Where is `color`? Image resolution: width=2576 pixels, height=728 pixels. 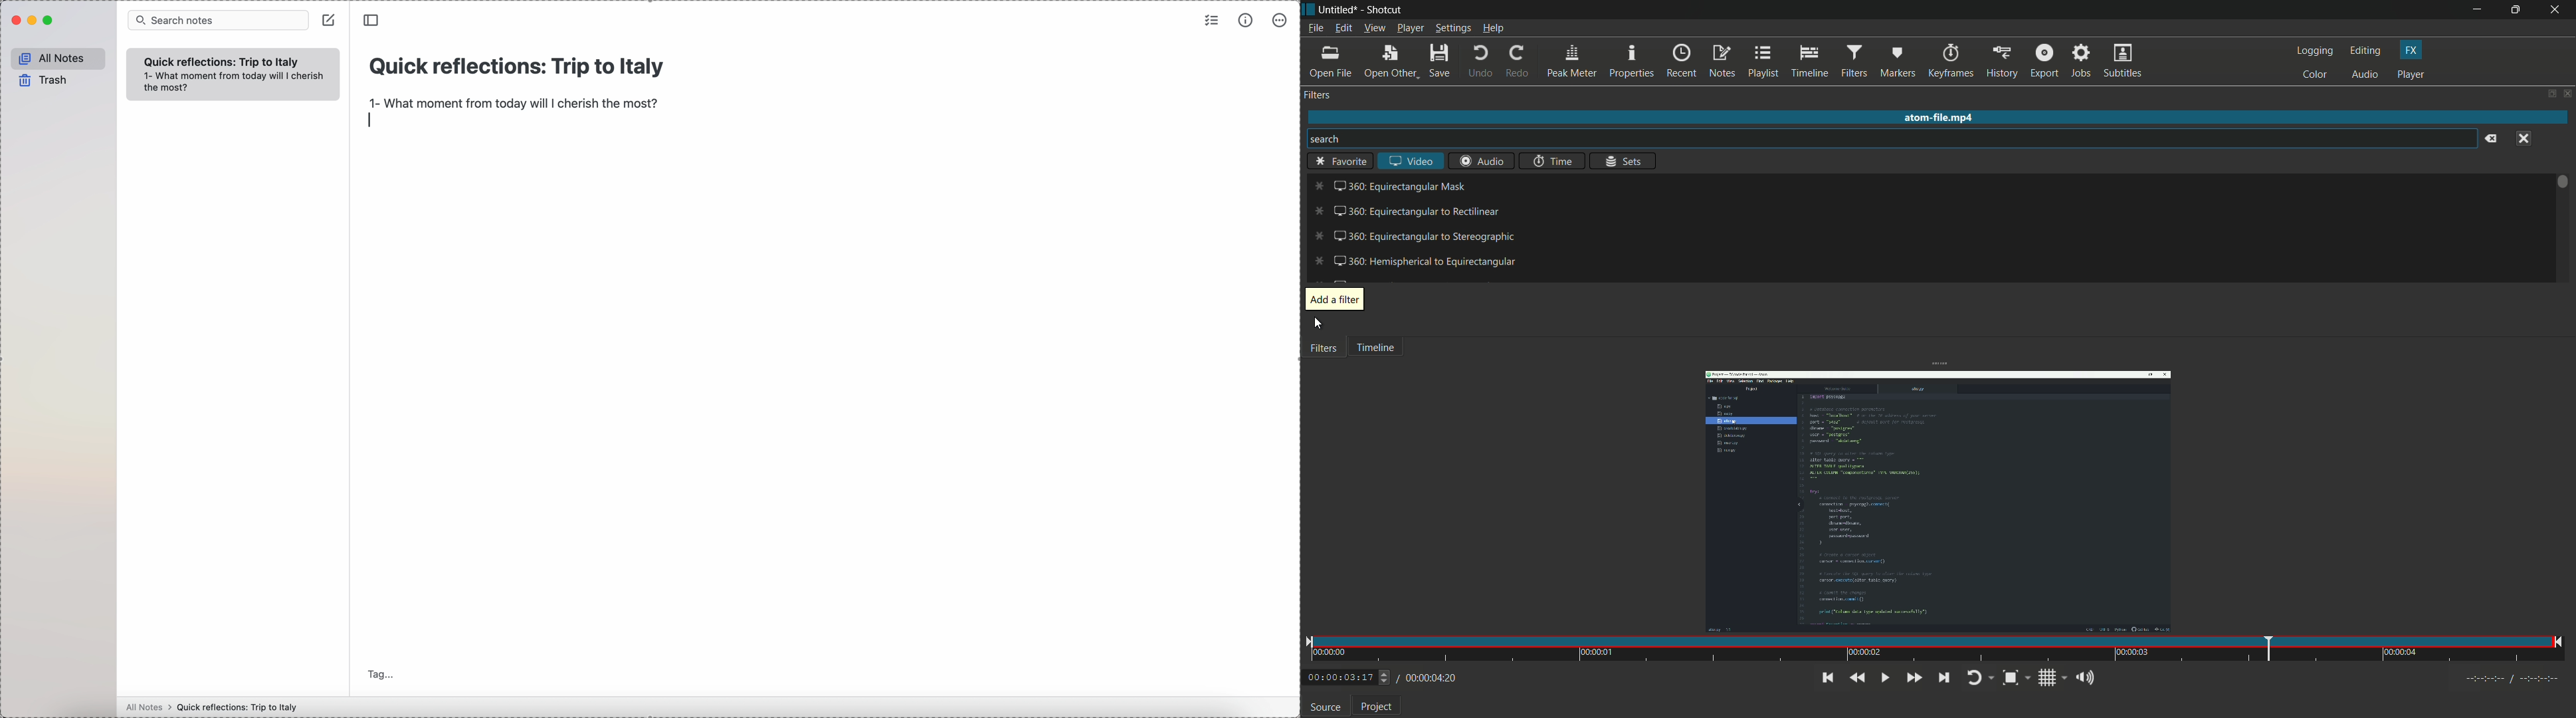
color is located at coordinates (2318, 75).